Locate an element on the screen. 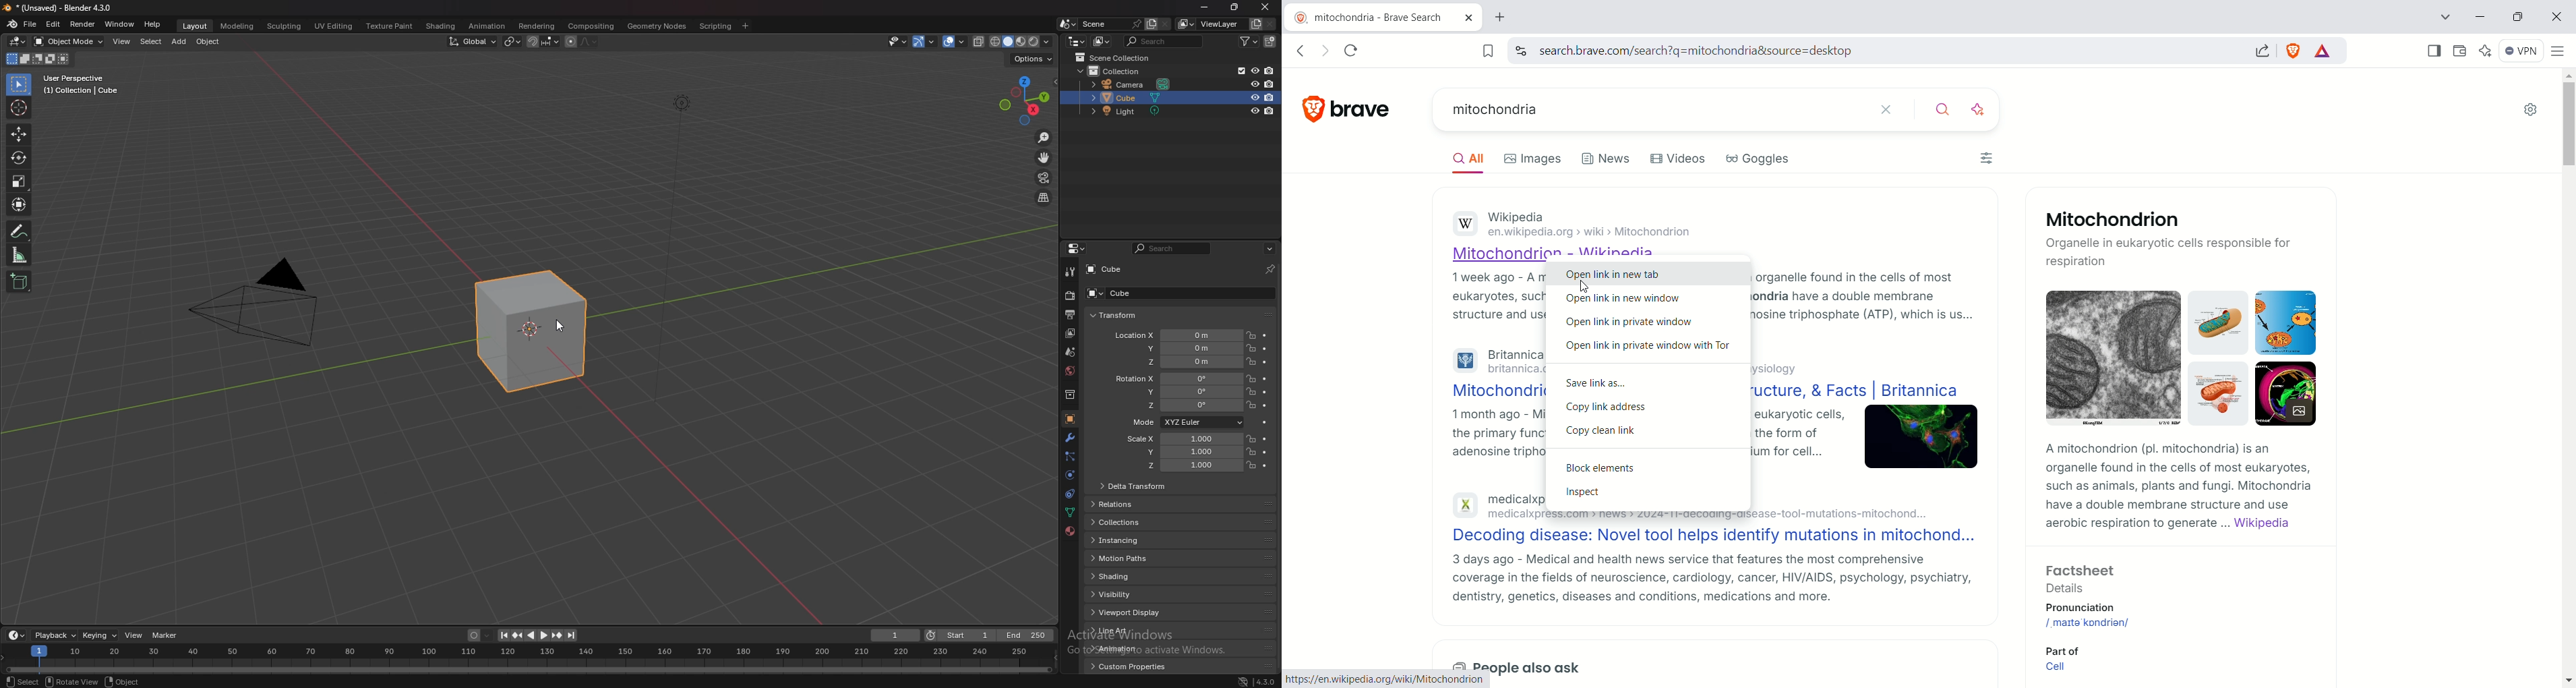 The image size is (2576, 700). light is located at coordinates (1130, 110).